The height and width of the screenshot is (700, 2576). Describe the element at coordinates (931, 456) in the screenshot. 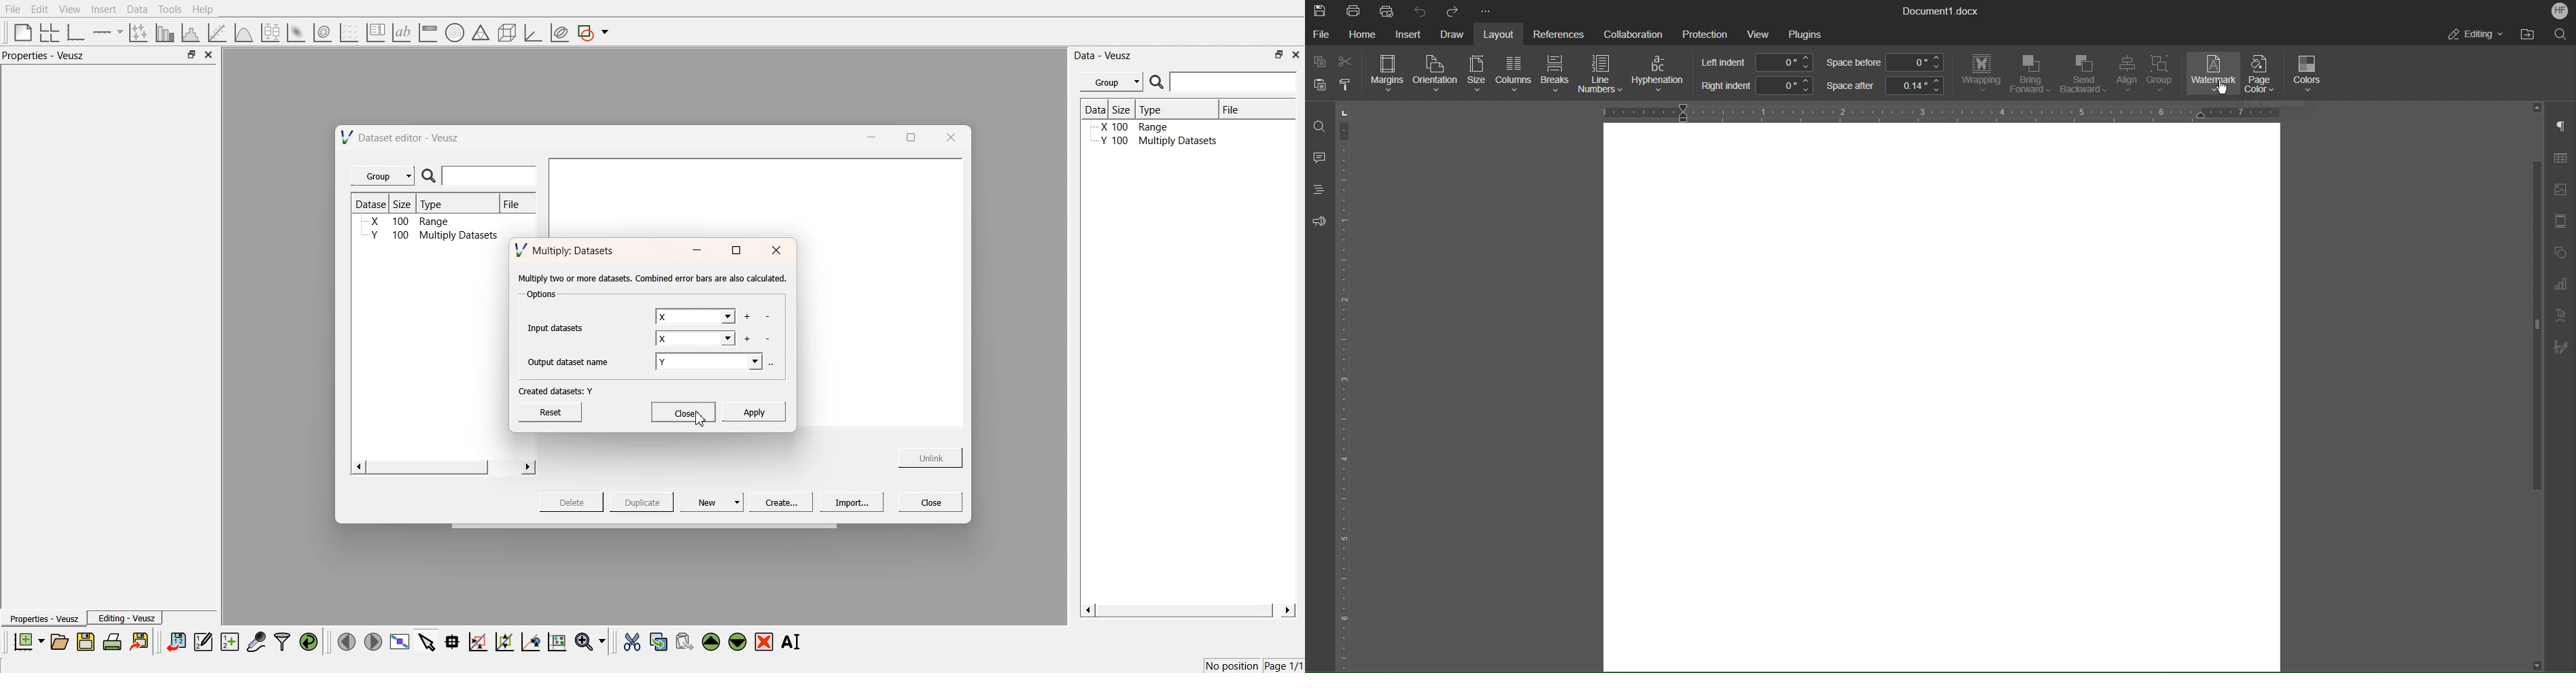

I see `Unlink` at that location.